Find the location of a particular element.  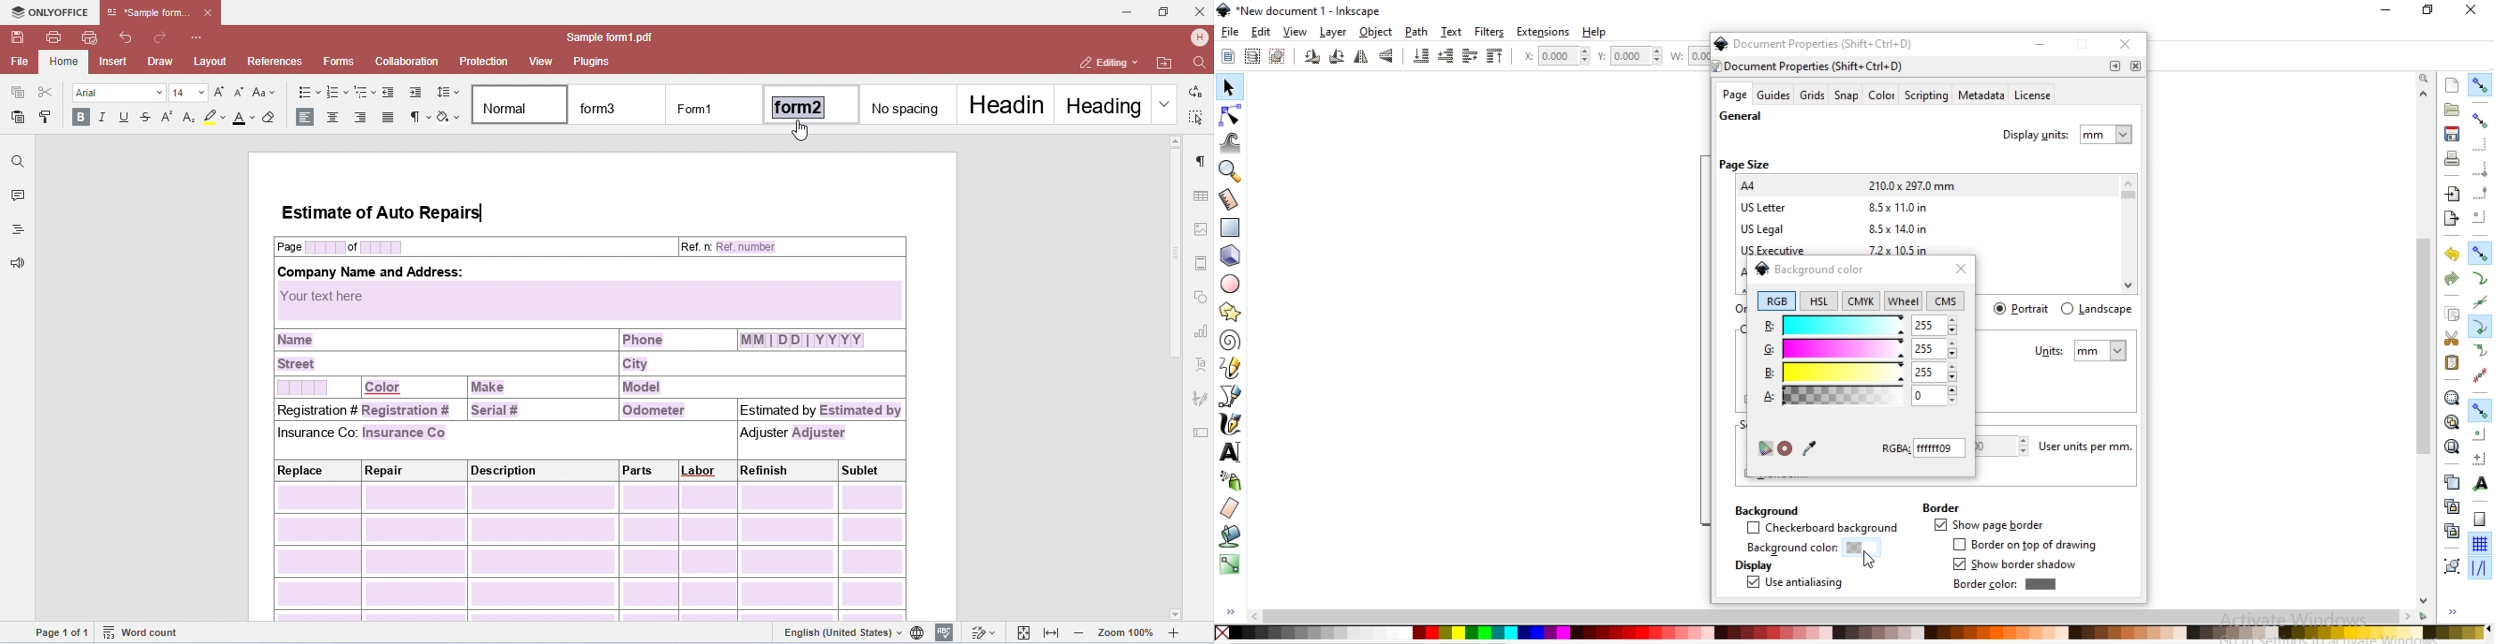

scripting is located at coordinates (1925, 96).